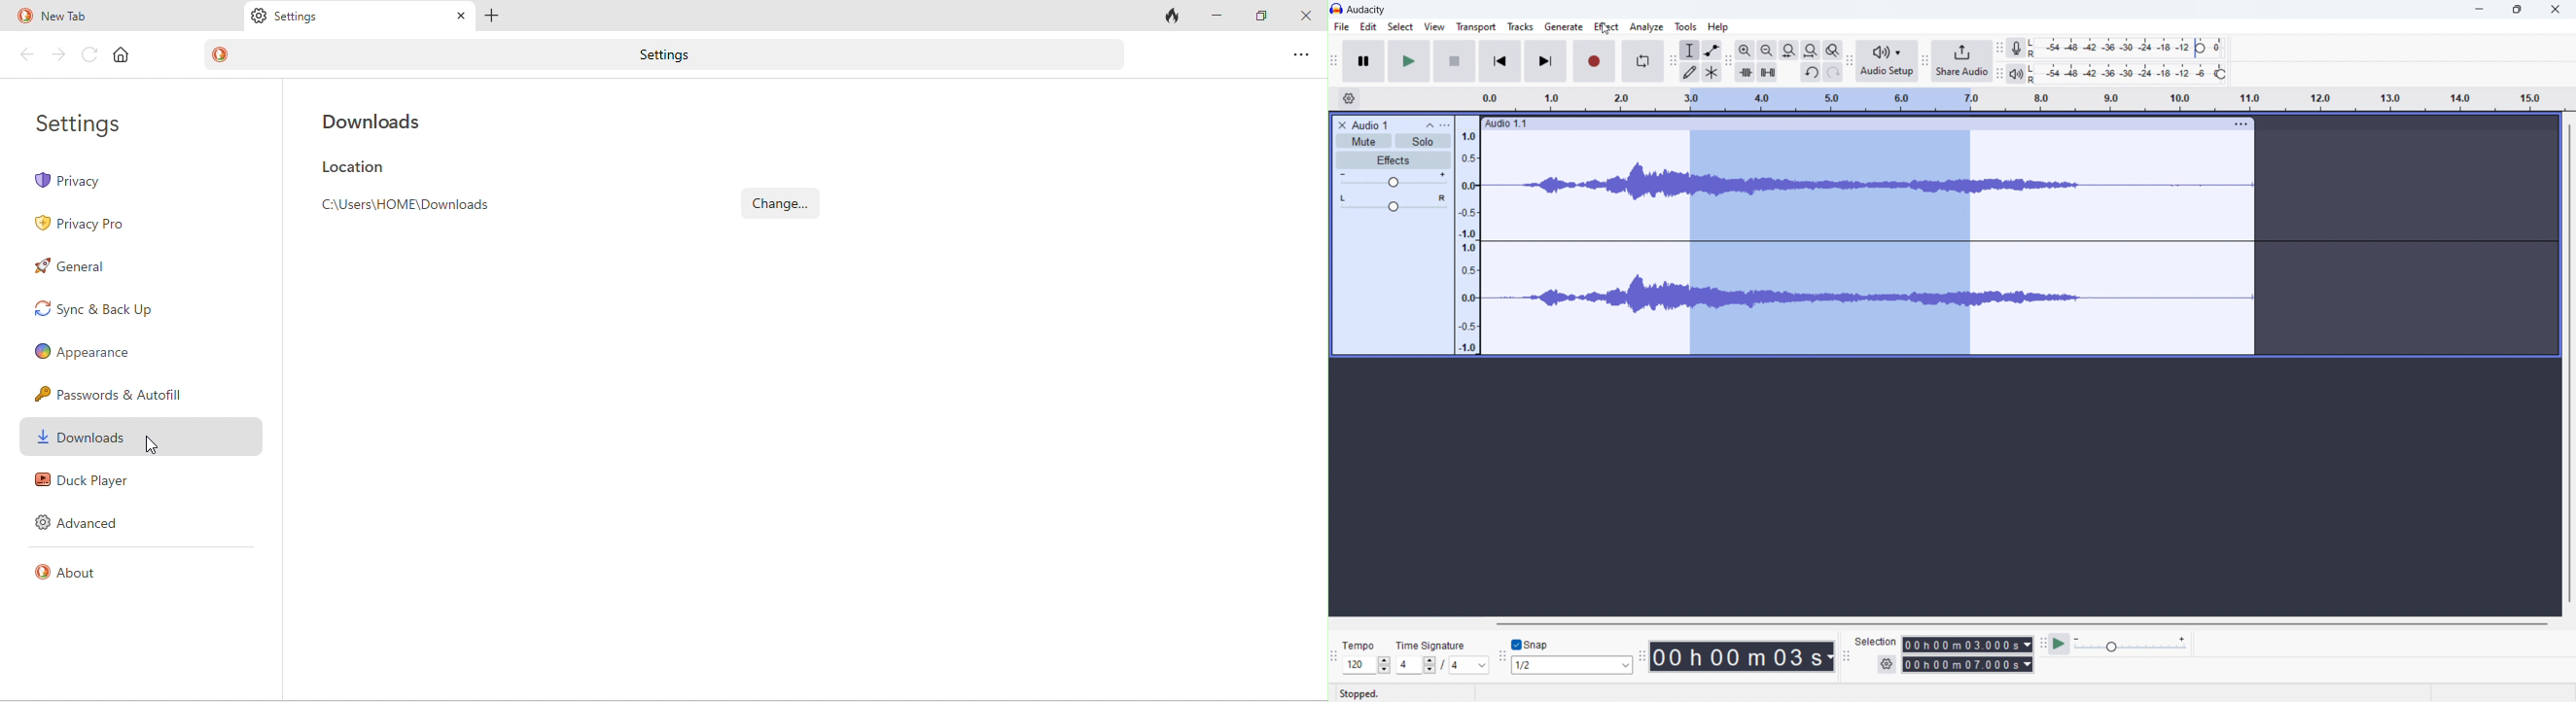  I want to click on time signature, so click(2020, 98).